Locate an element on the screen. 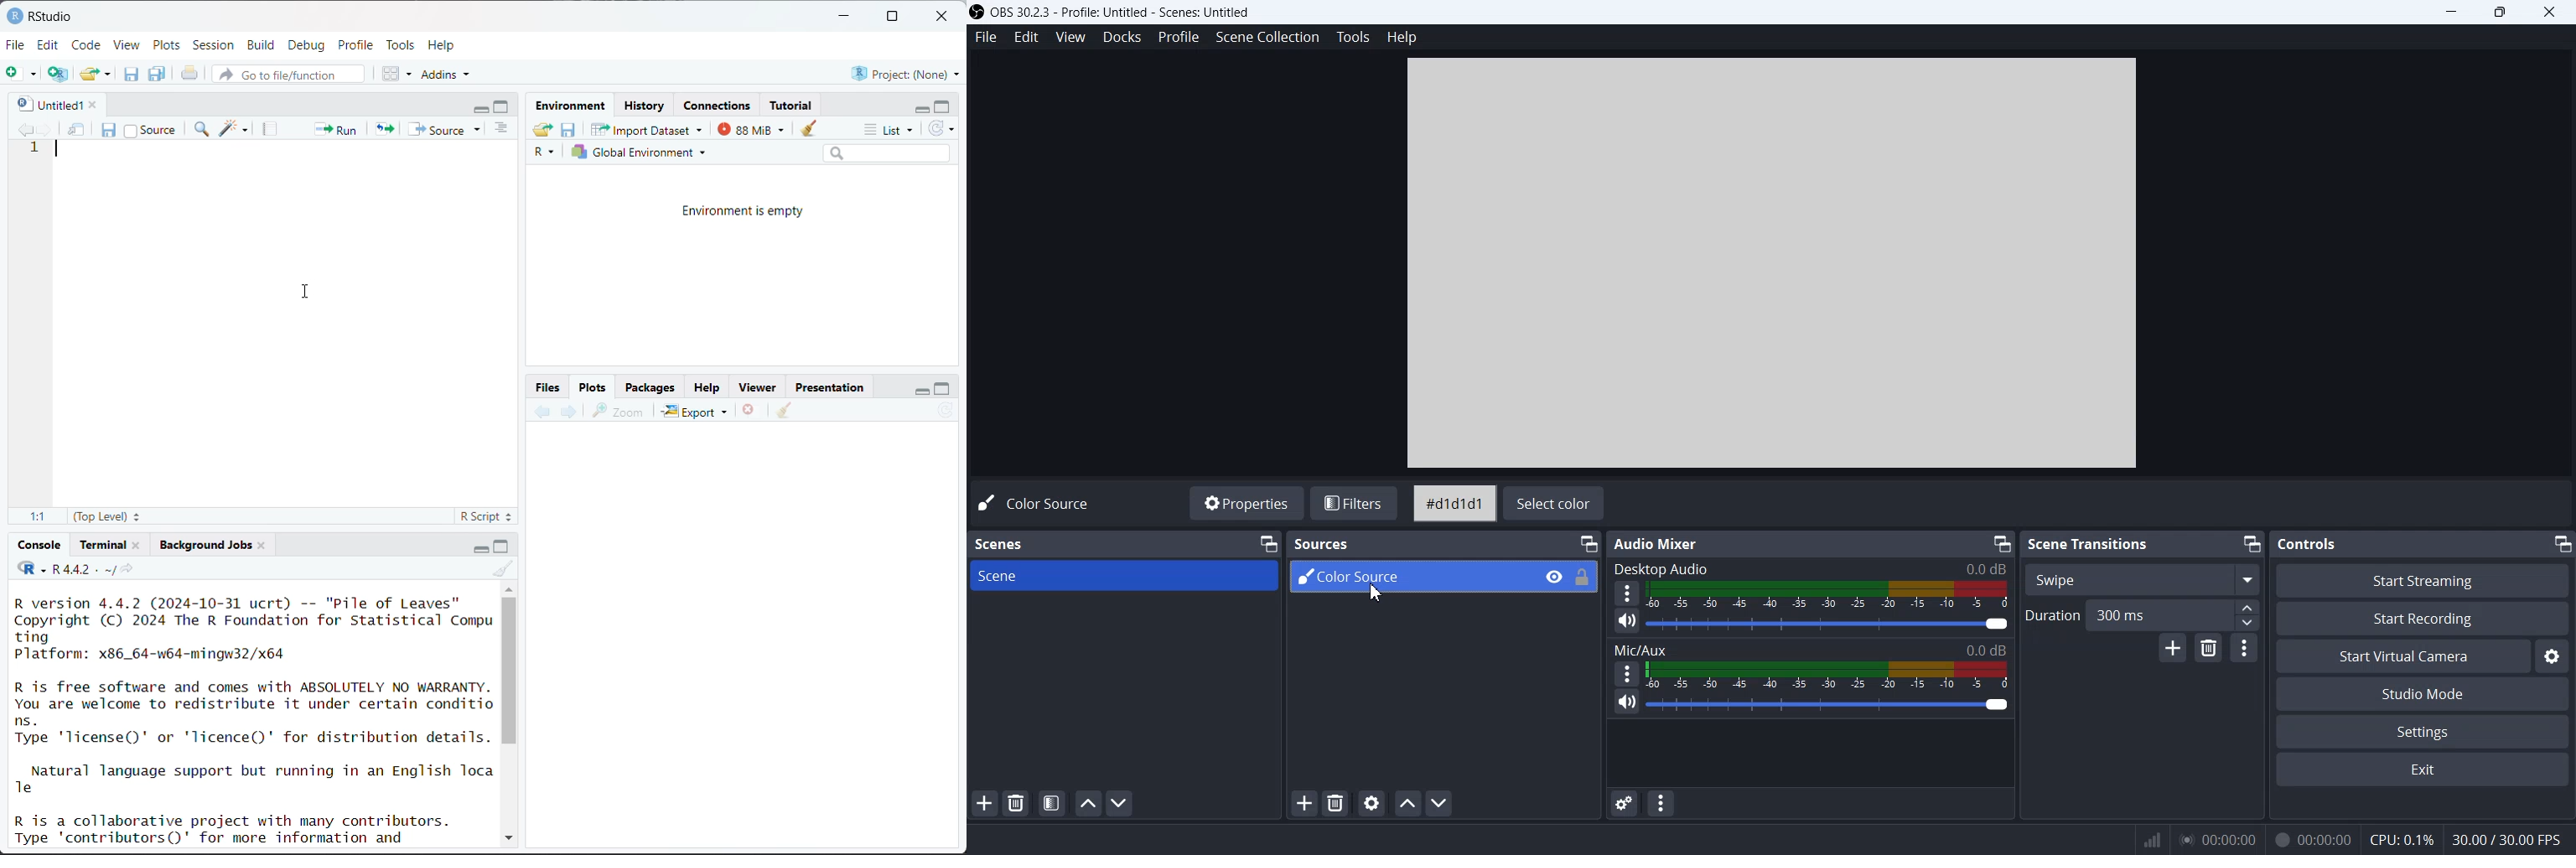 This screenshot has width=2576, height=868. Help is located at coordinates (1404, 36).